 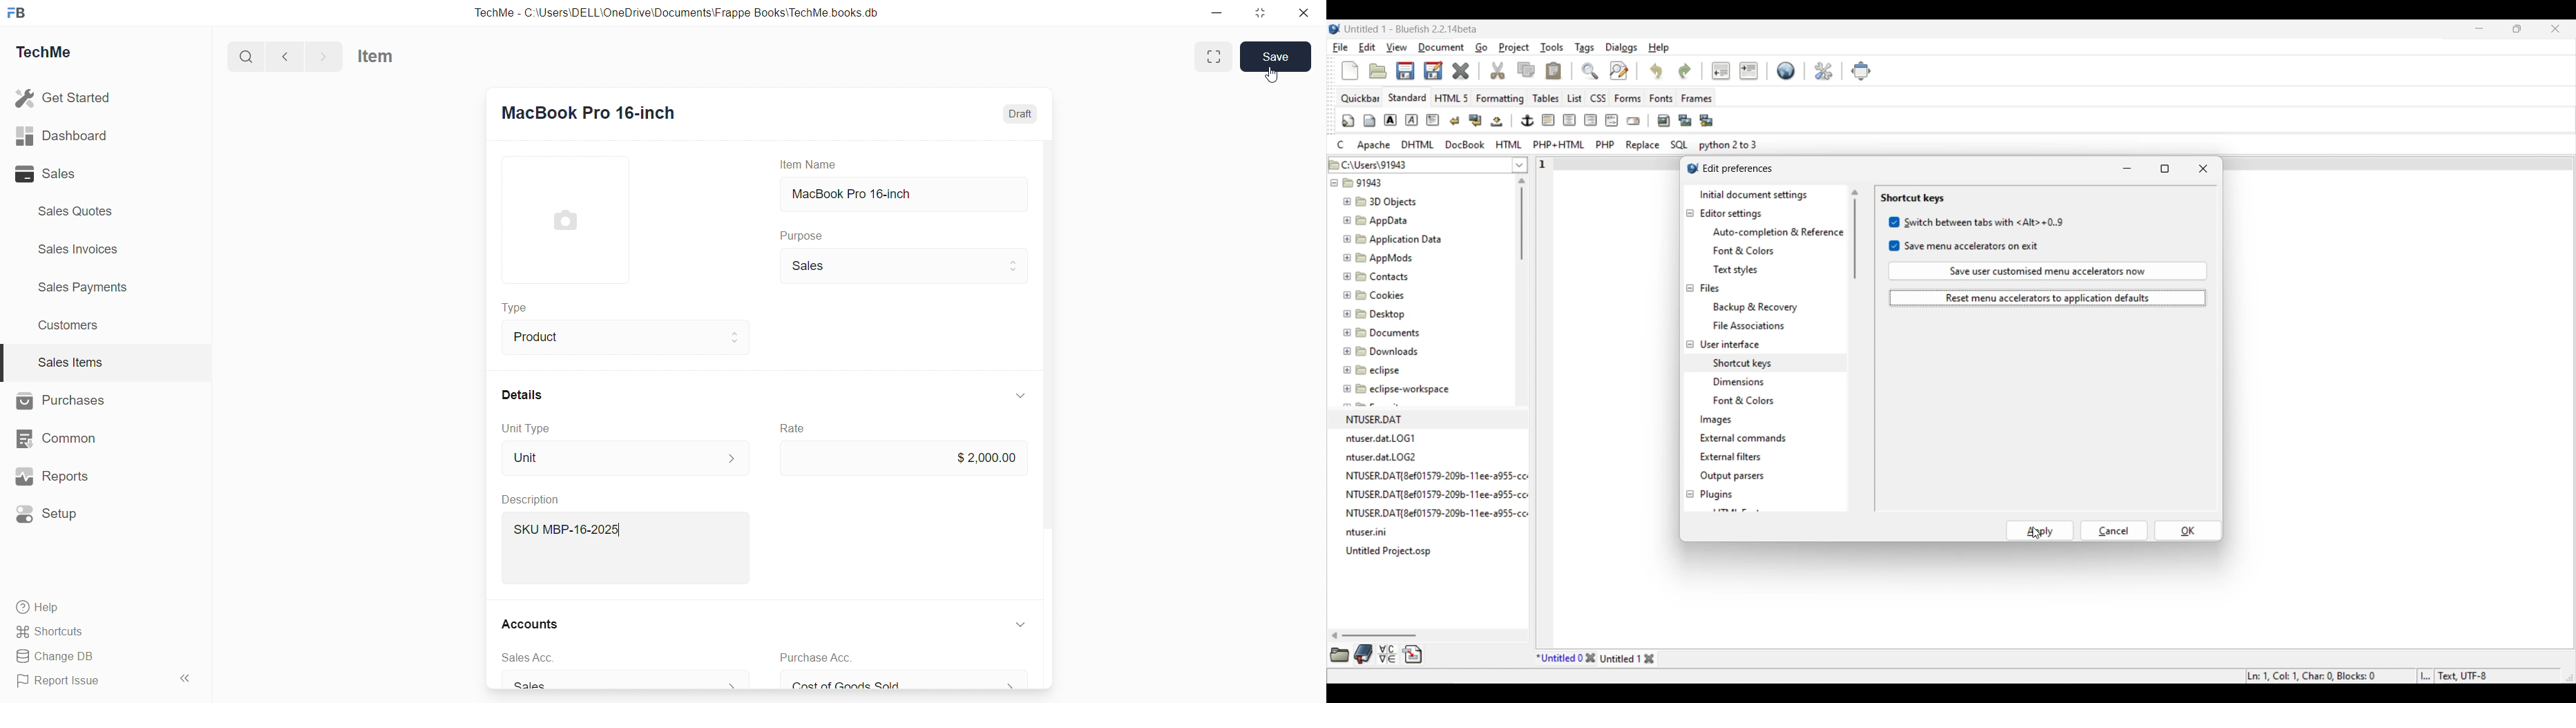 What do you see at coordinates (806, 165) in the screenshot?
I see `Item Name` at bounding box center [806, 165].